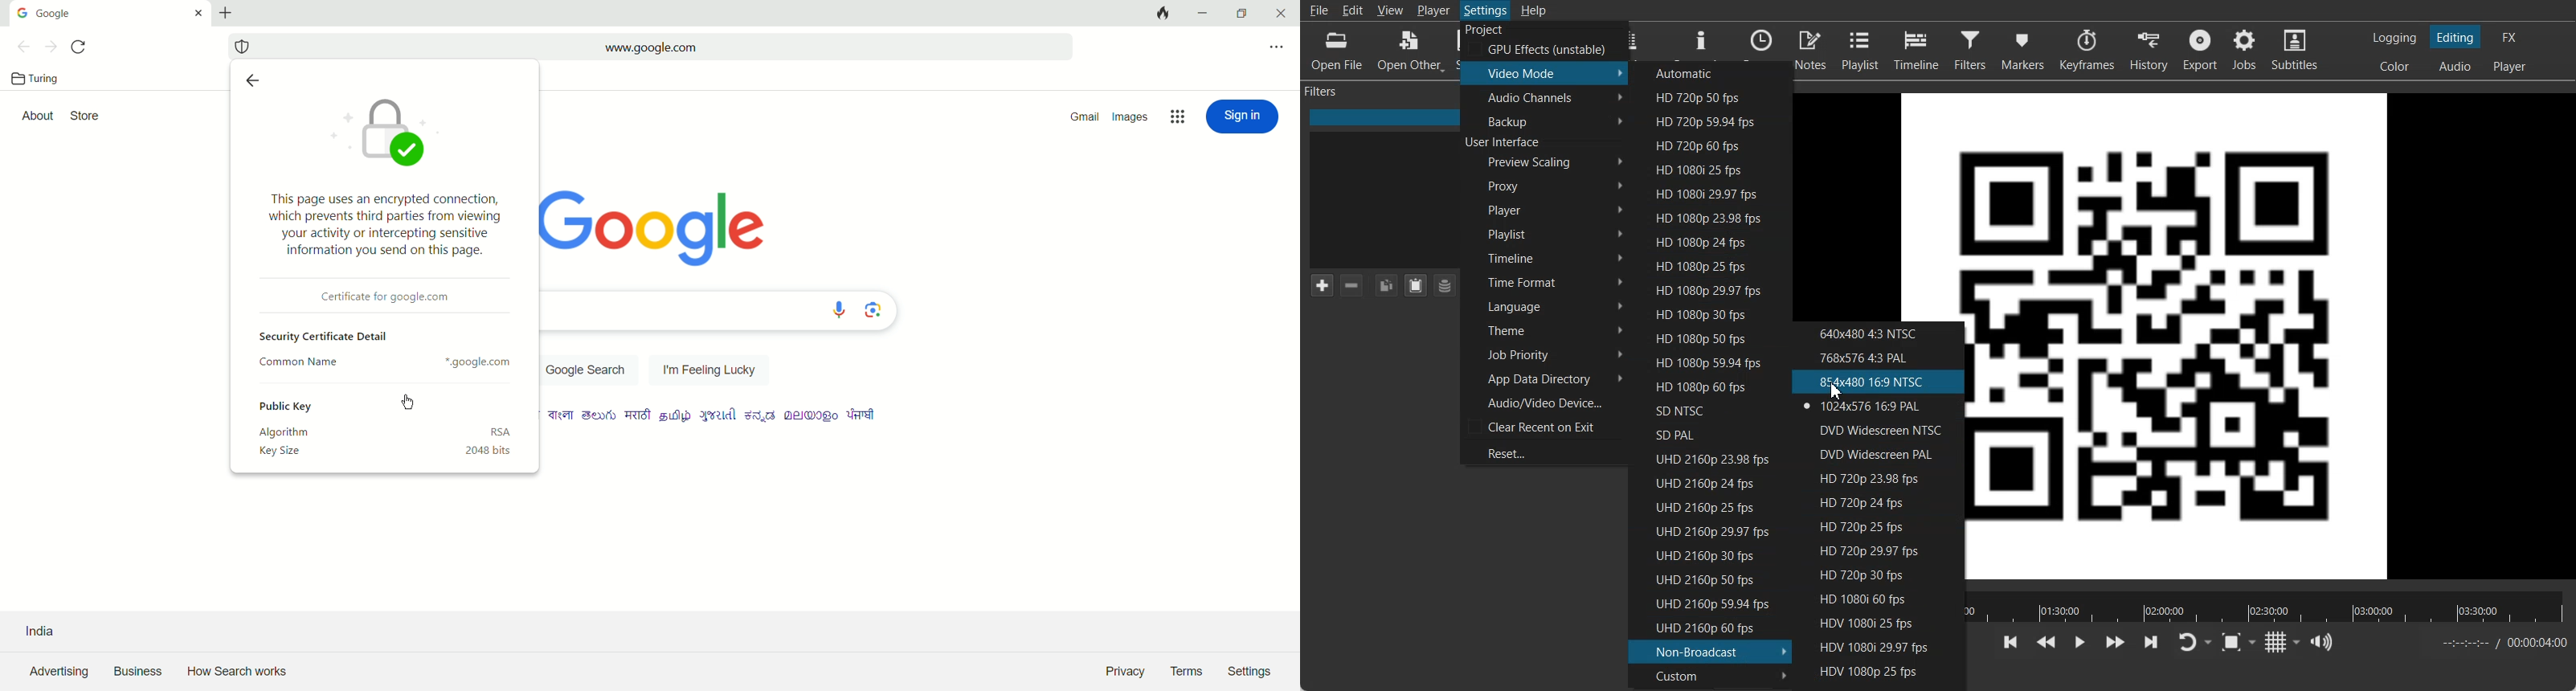 The image size is (2576, 700). I want to click on Audio/Video Device, so click(1544, 402).